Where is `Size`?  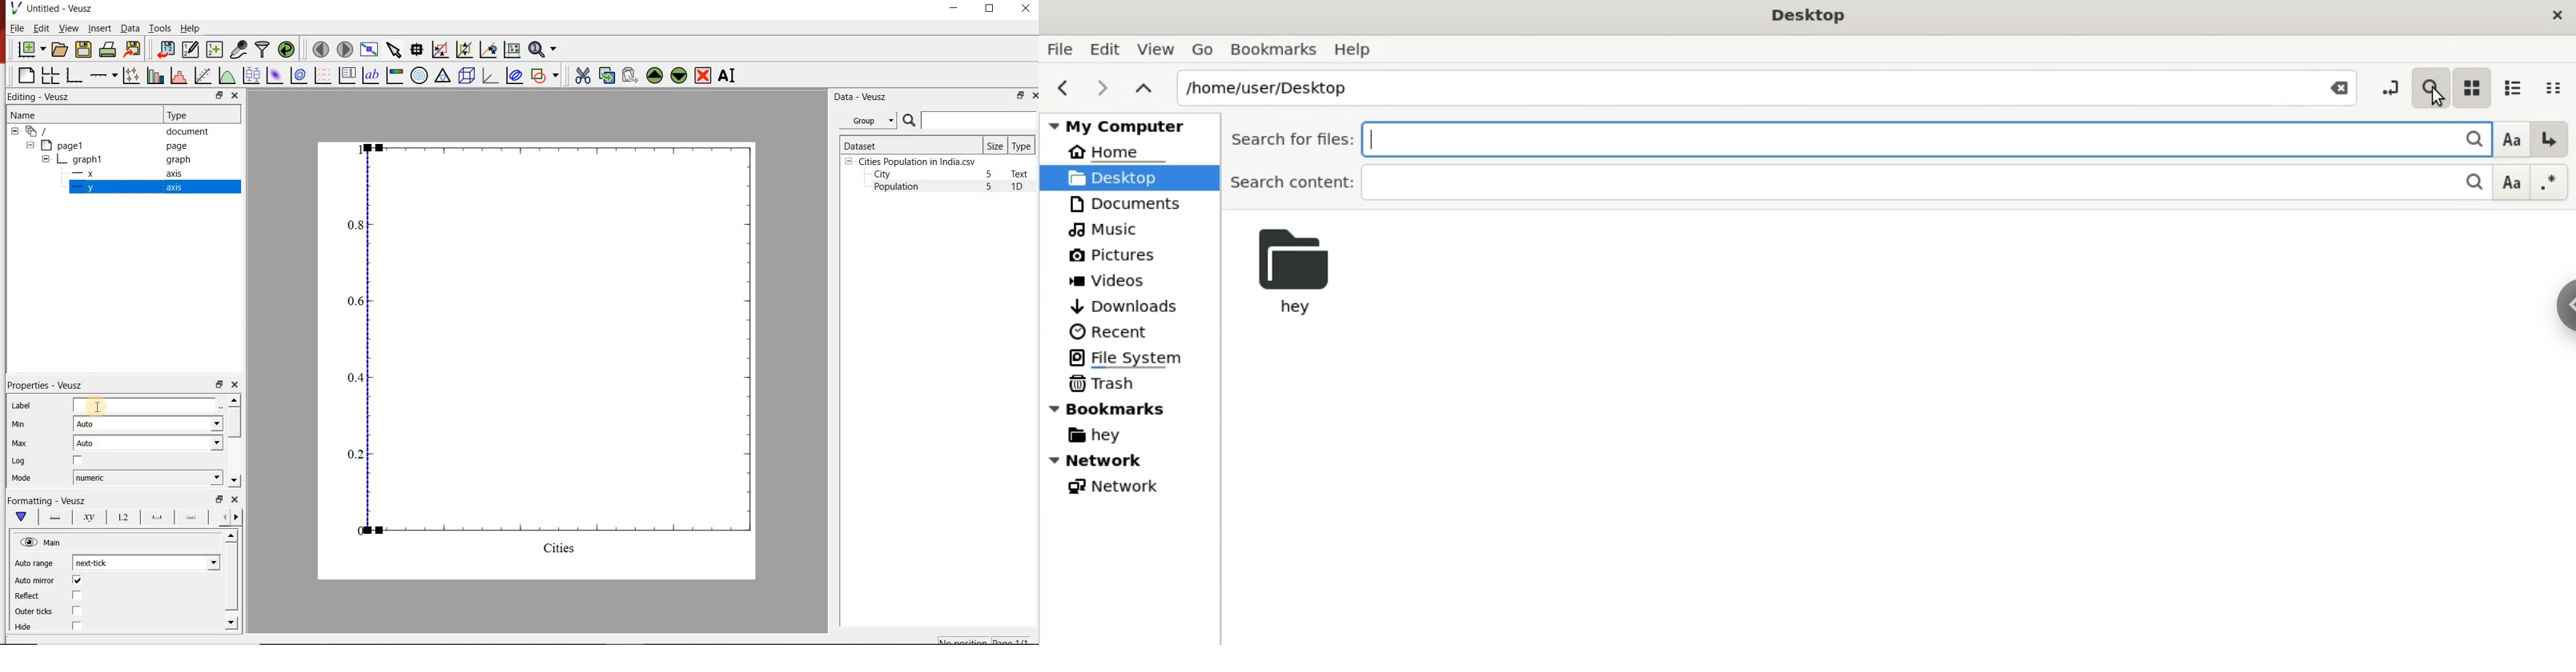
Size is located at coordinates (995, 145).